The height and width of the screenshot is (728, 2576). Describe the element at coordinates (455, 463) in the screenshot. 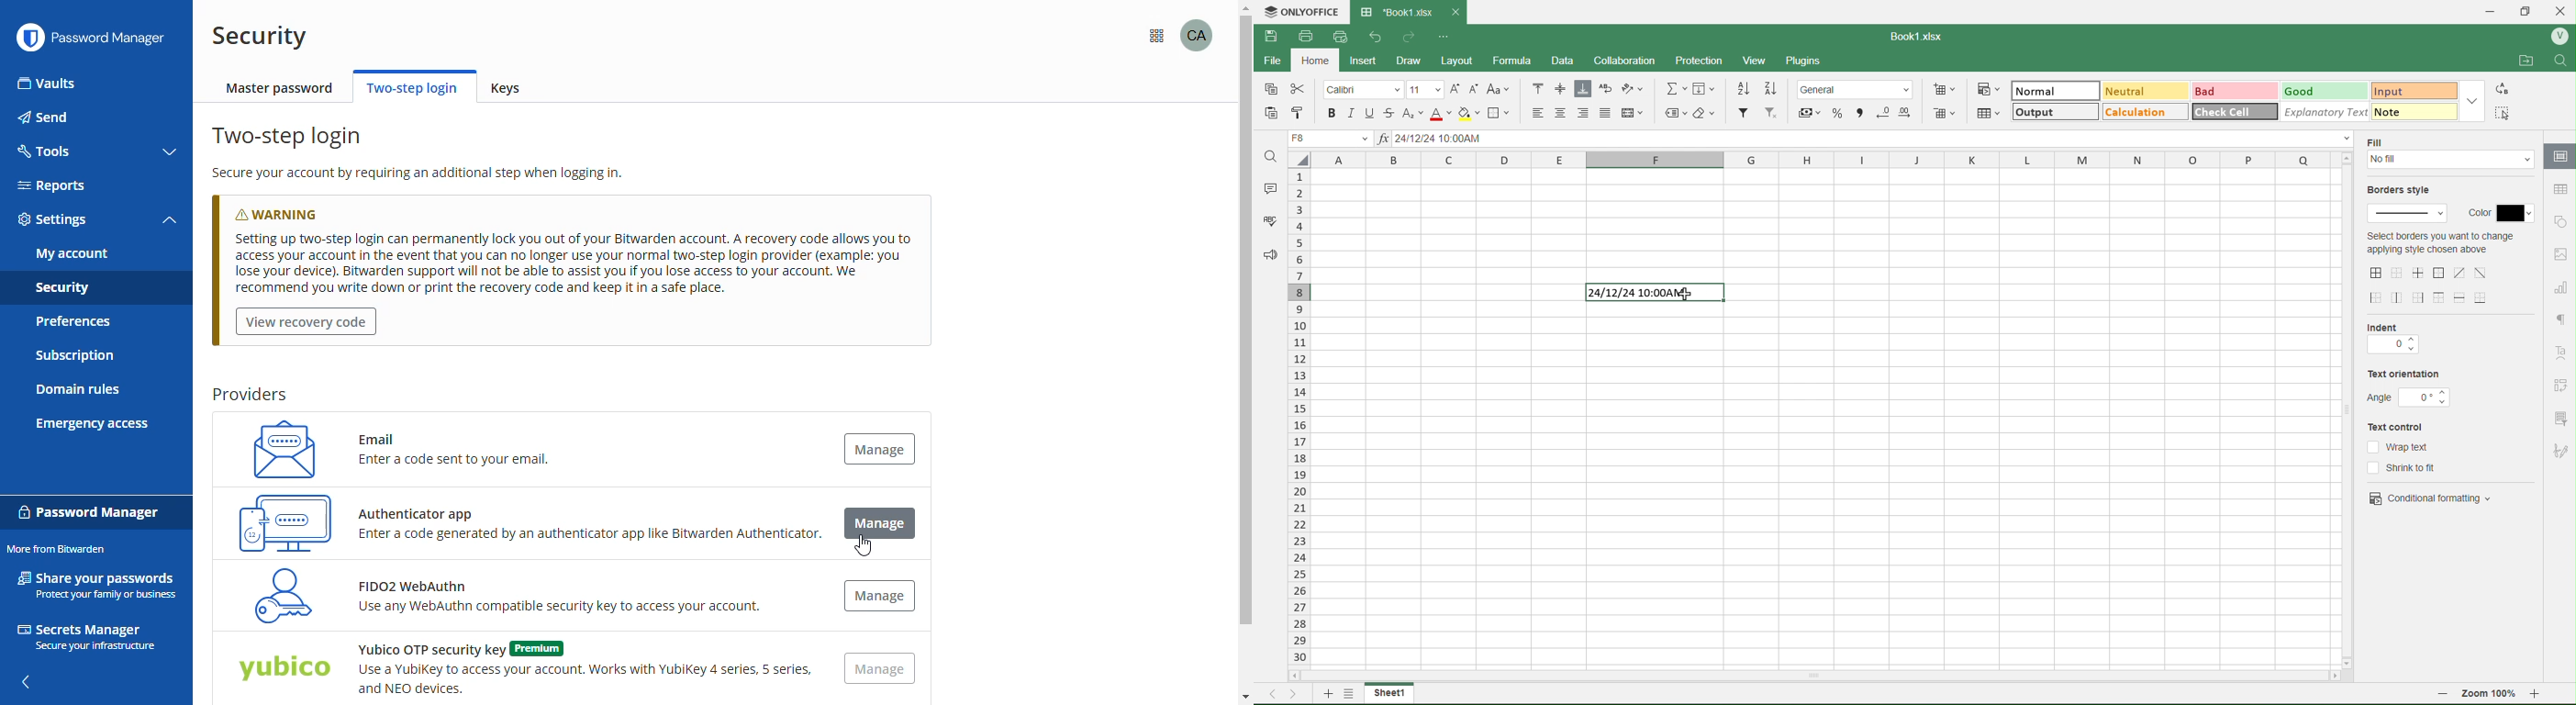

I see `Enter a code sent to your email.` at that location.